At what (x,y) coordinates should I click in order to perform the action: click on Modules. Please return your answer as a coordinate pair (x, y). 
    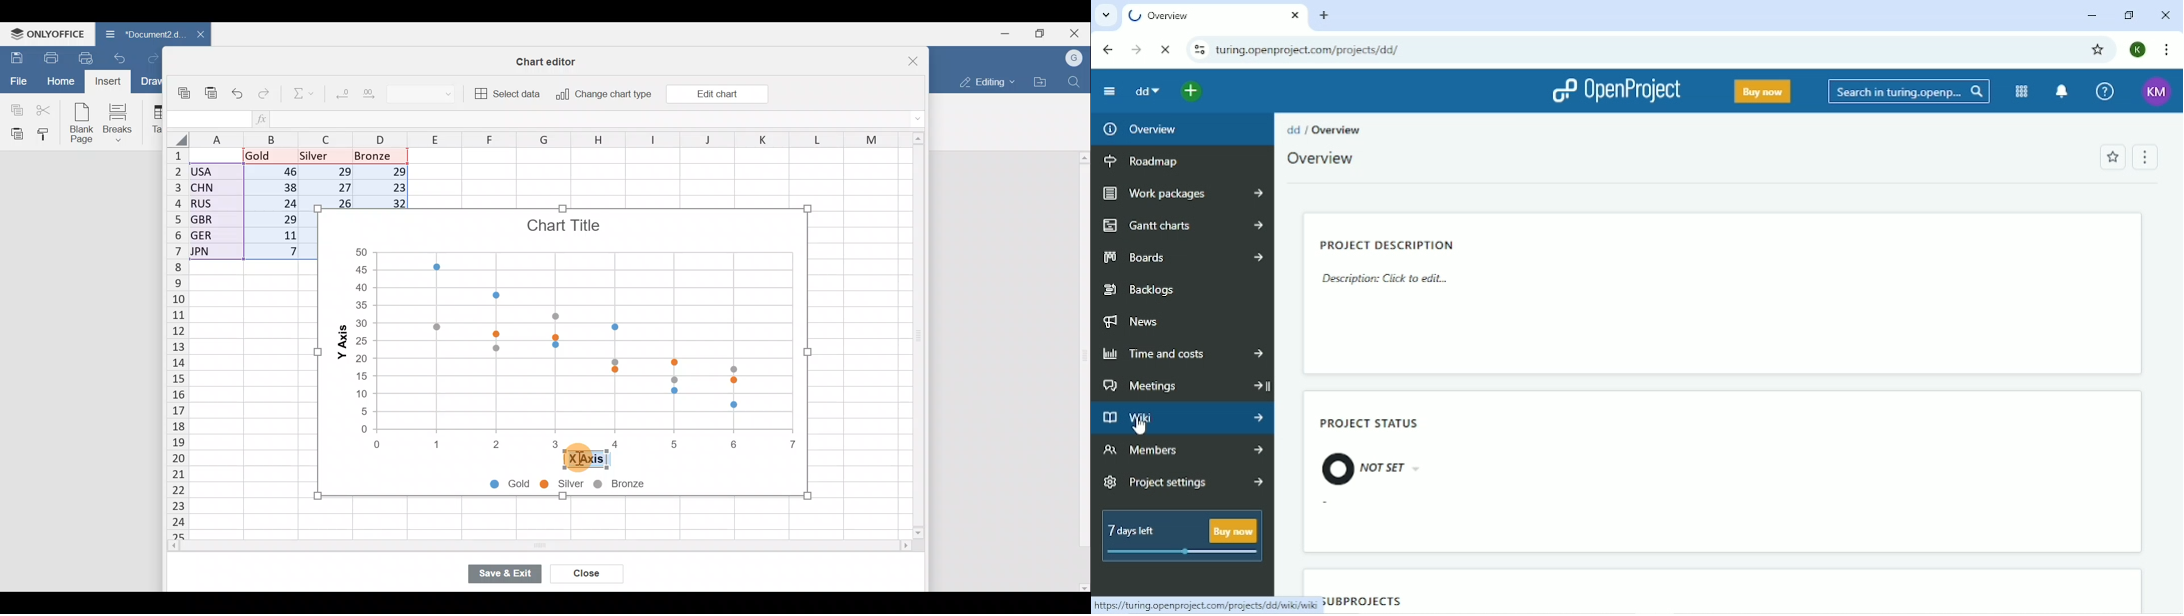
    Looking at the image, I should click on (2020, 91).